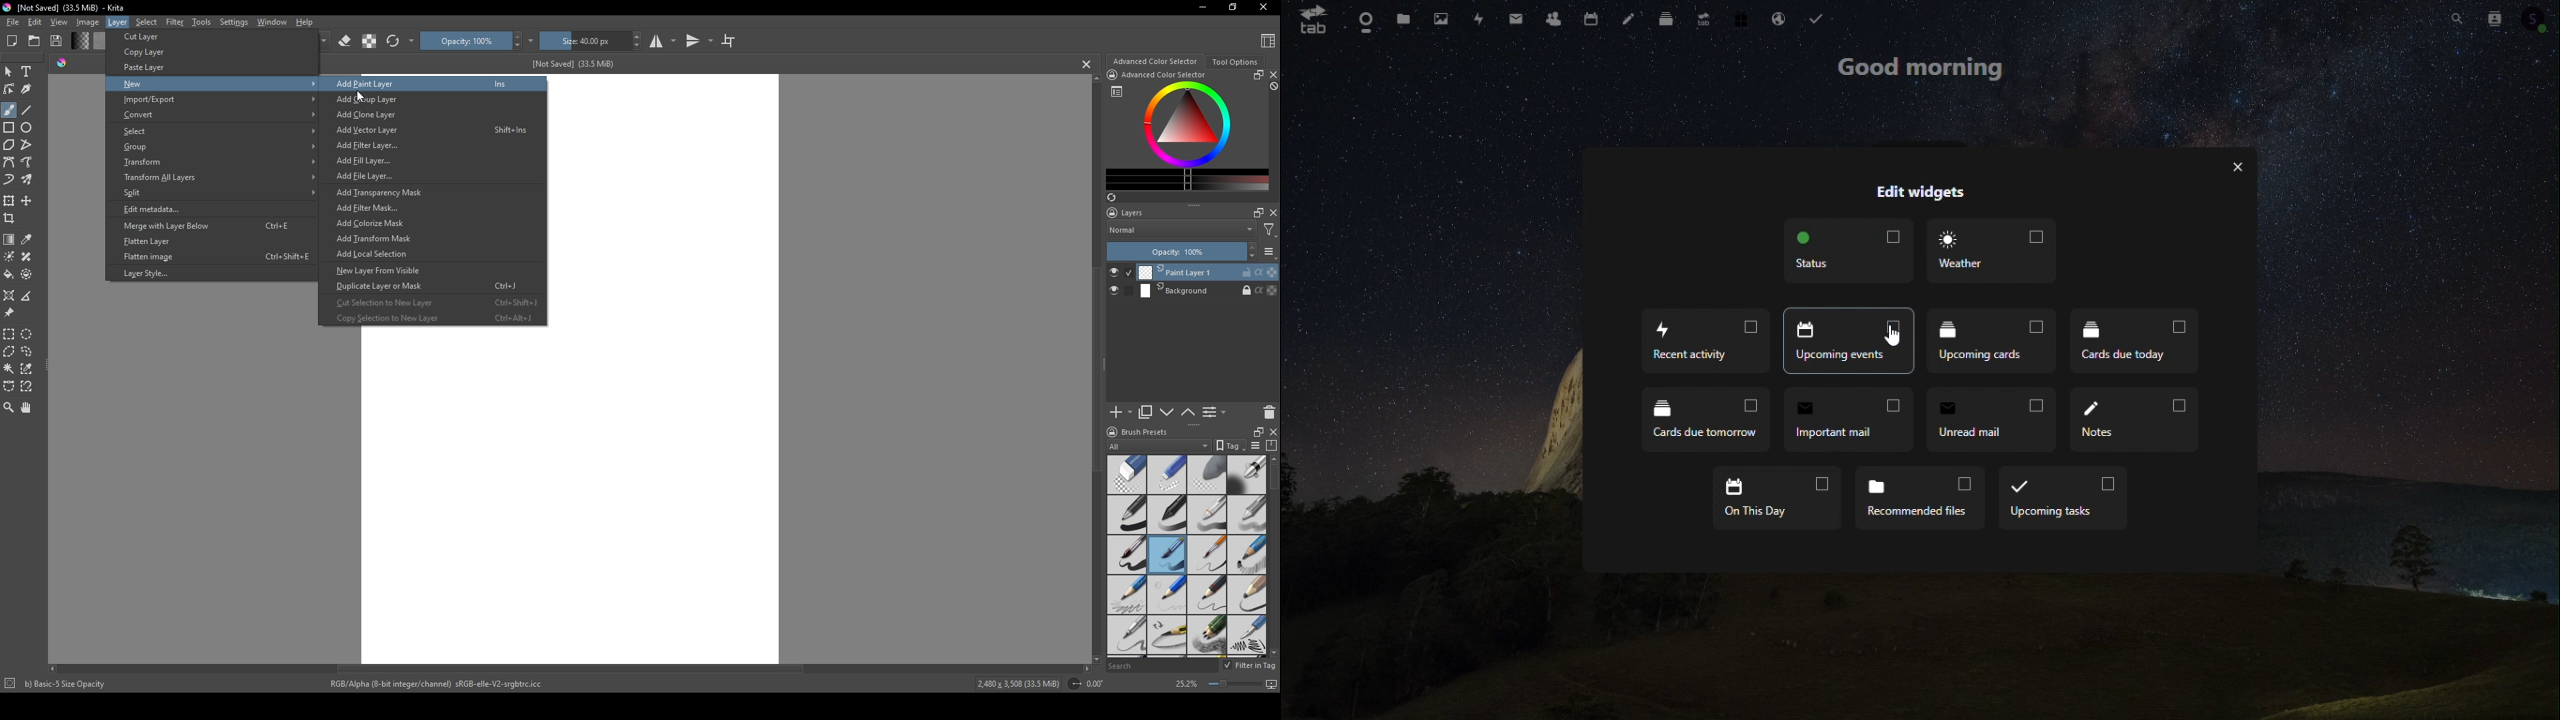 Image resolution: width=2576 pixels, height=728 pixels. Describe the element at coordinates (1167, 515) in the screenshot. I see `black pen` at that location.